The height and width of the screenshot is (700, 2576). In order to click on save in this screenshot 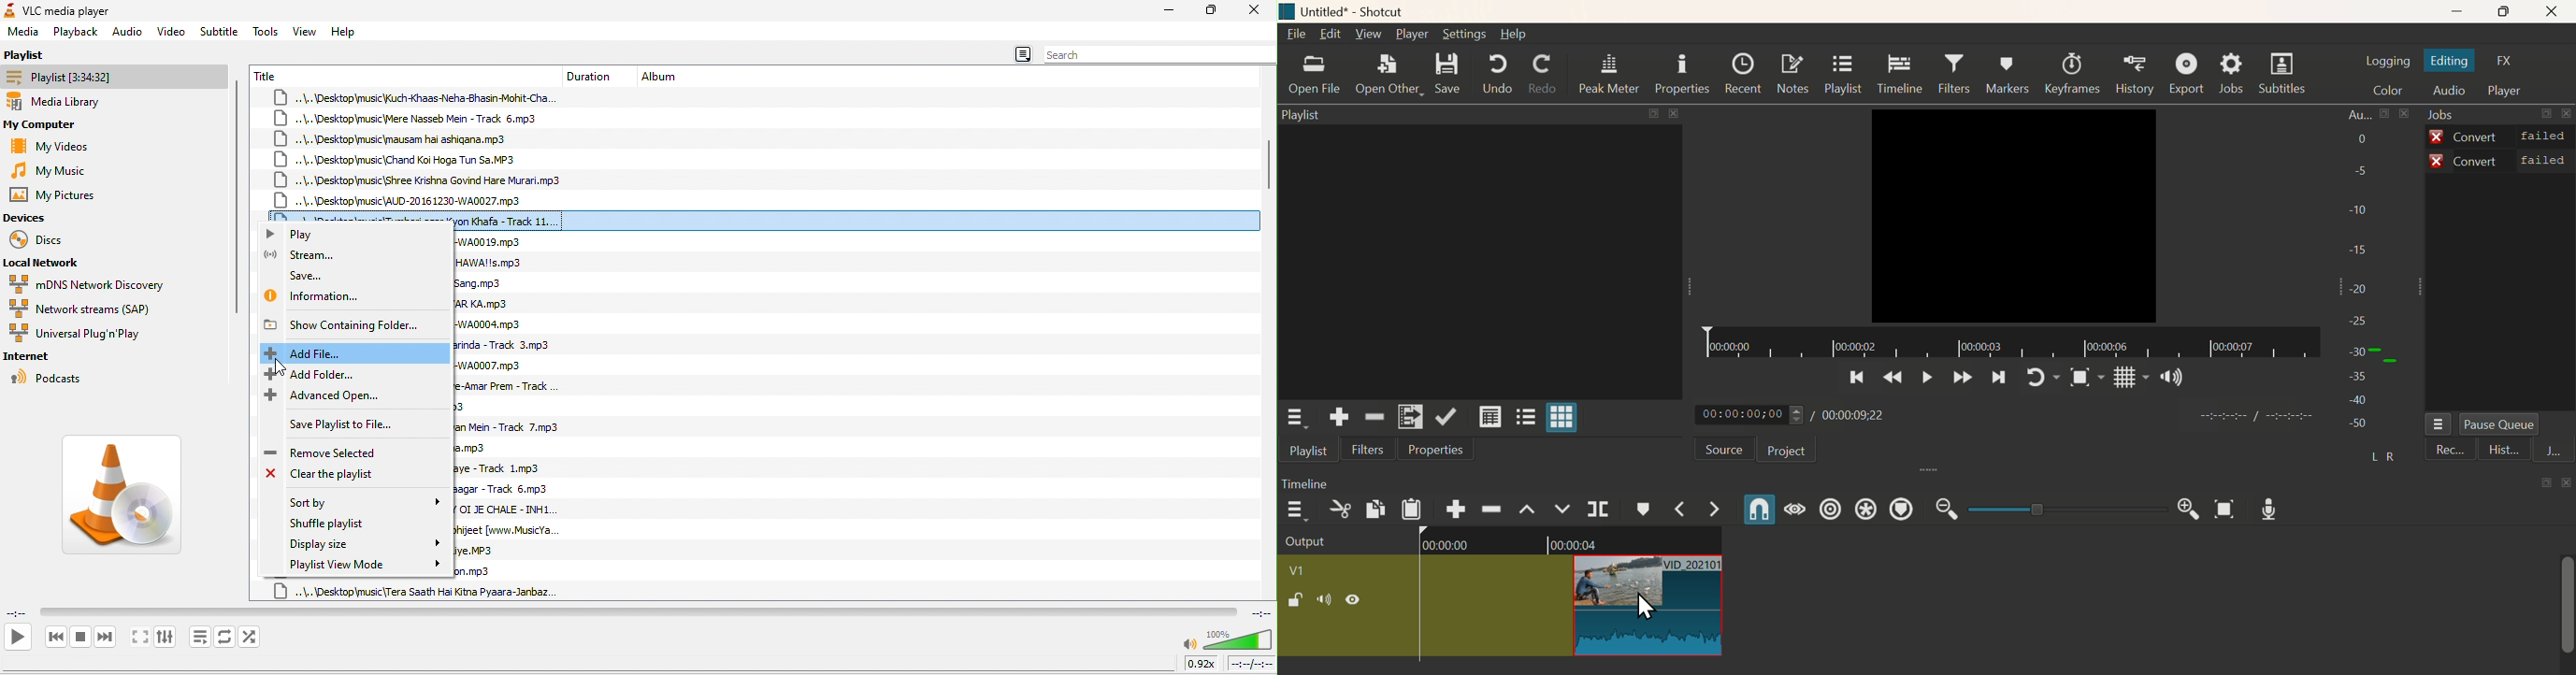, I will do `click(309, 273)`.